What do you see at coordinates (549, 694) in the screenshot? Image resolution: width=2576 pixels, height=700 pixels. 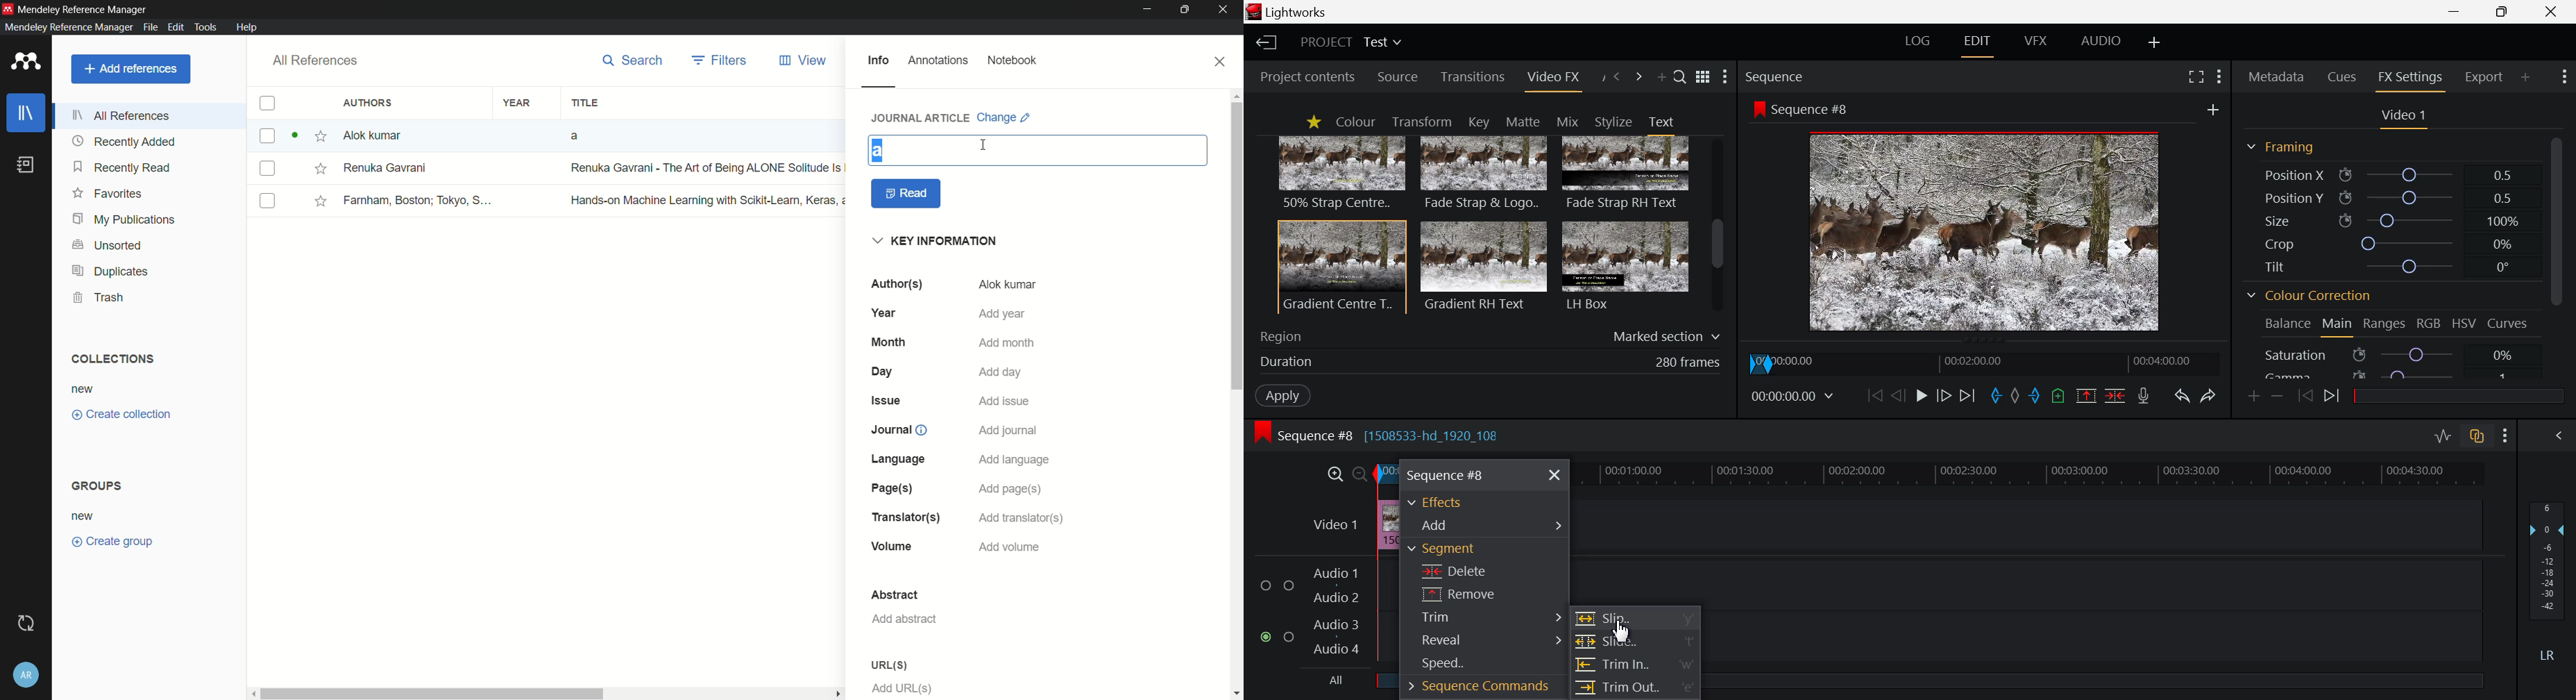 I see `horizontal scrollbar` at bounding box center [549, 694].